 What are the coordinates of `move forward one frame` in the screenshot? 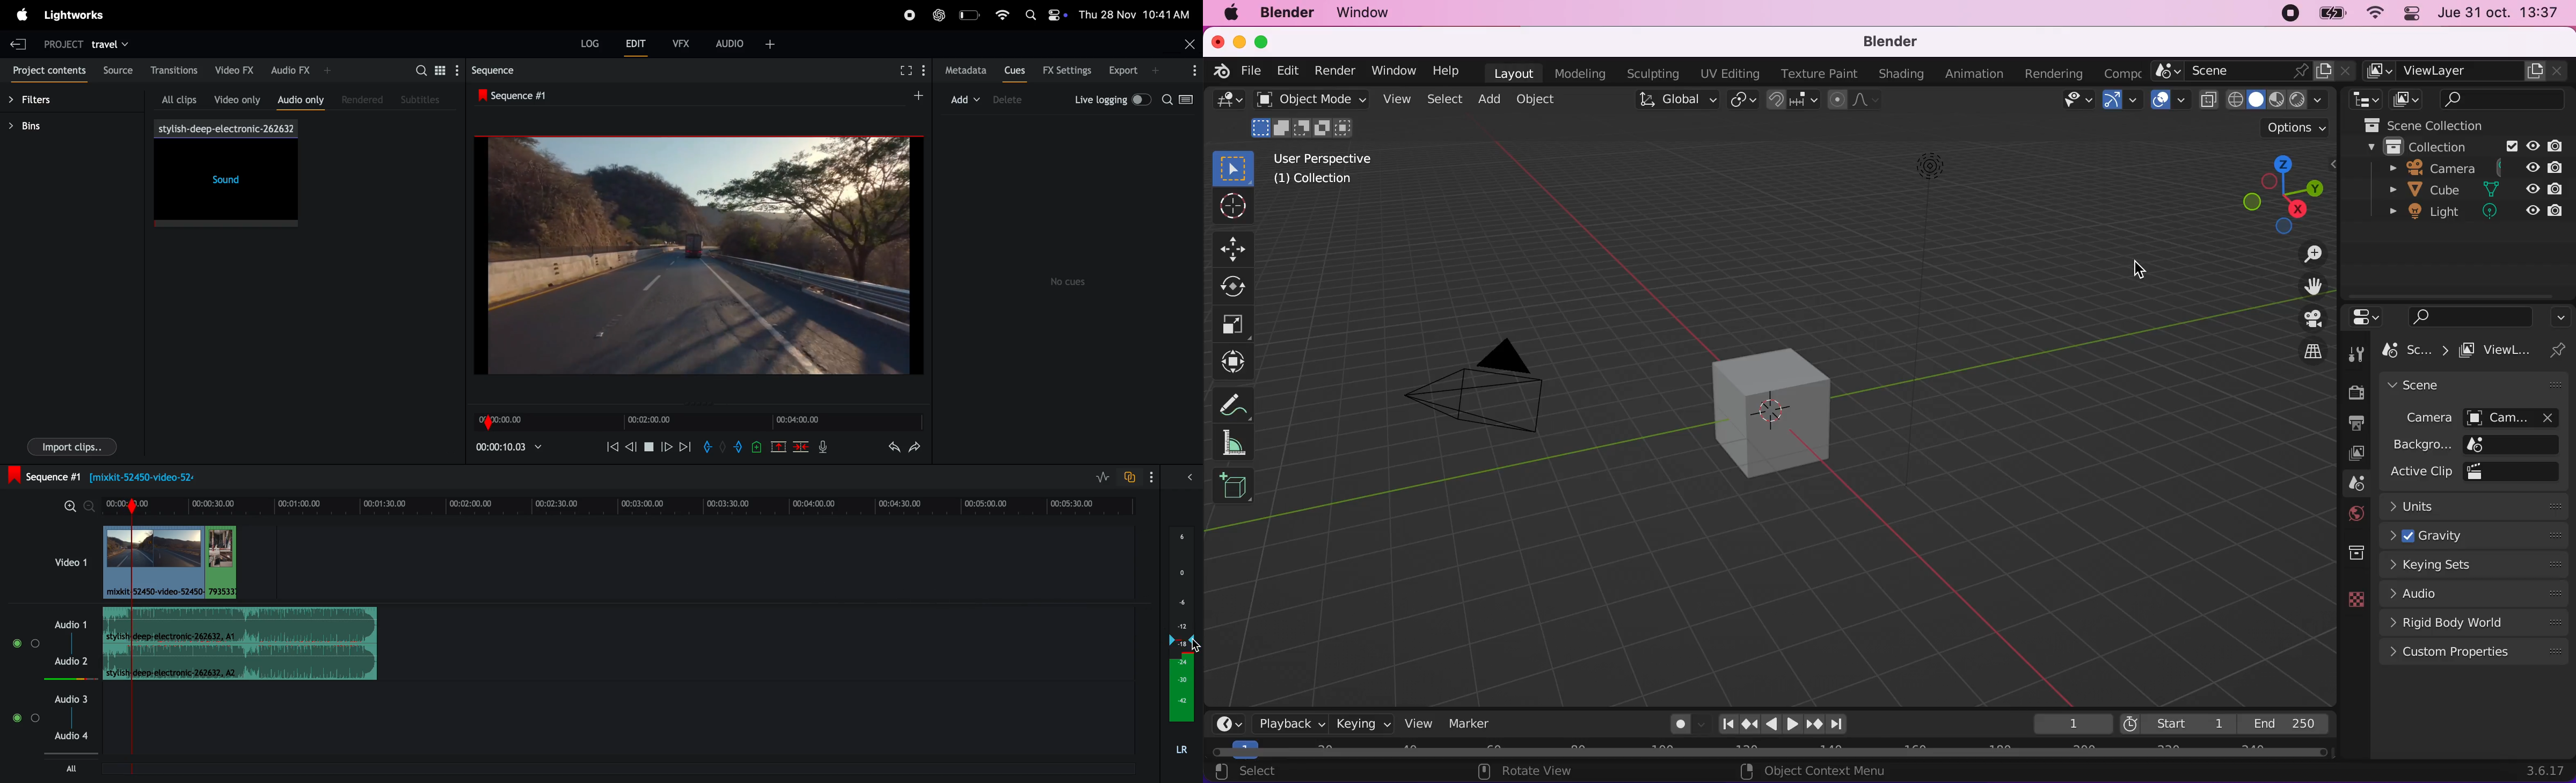 It's located at (667, 447).